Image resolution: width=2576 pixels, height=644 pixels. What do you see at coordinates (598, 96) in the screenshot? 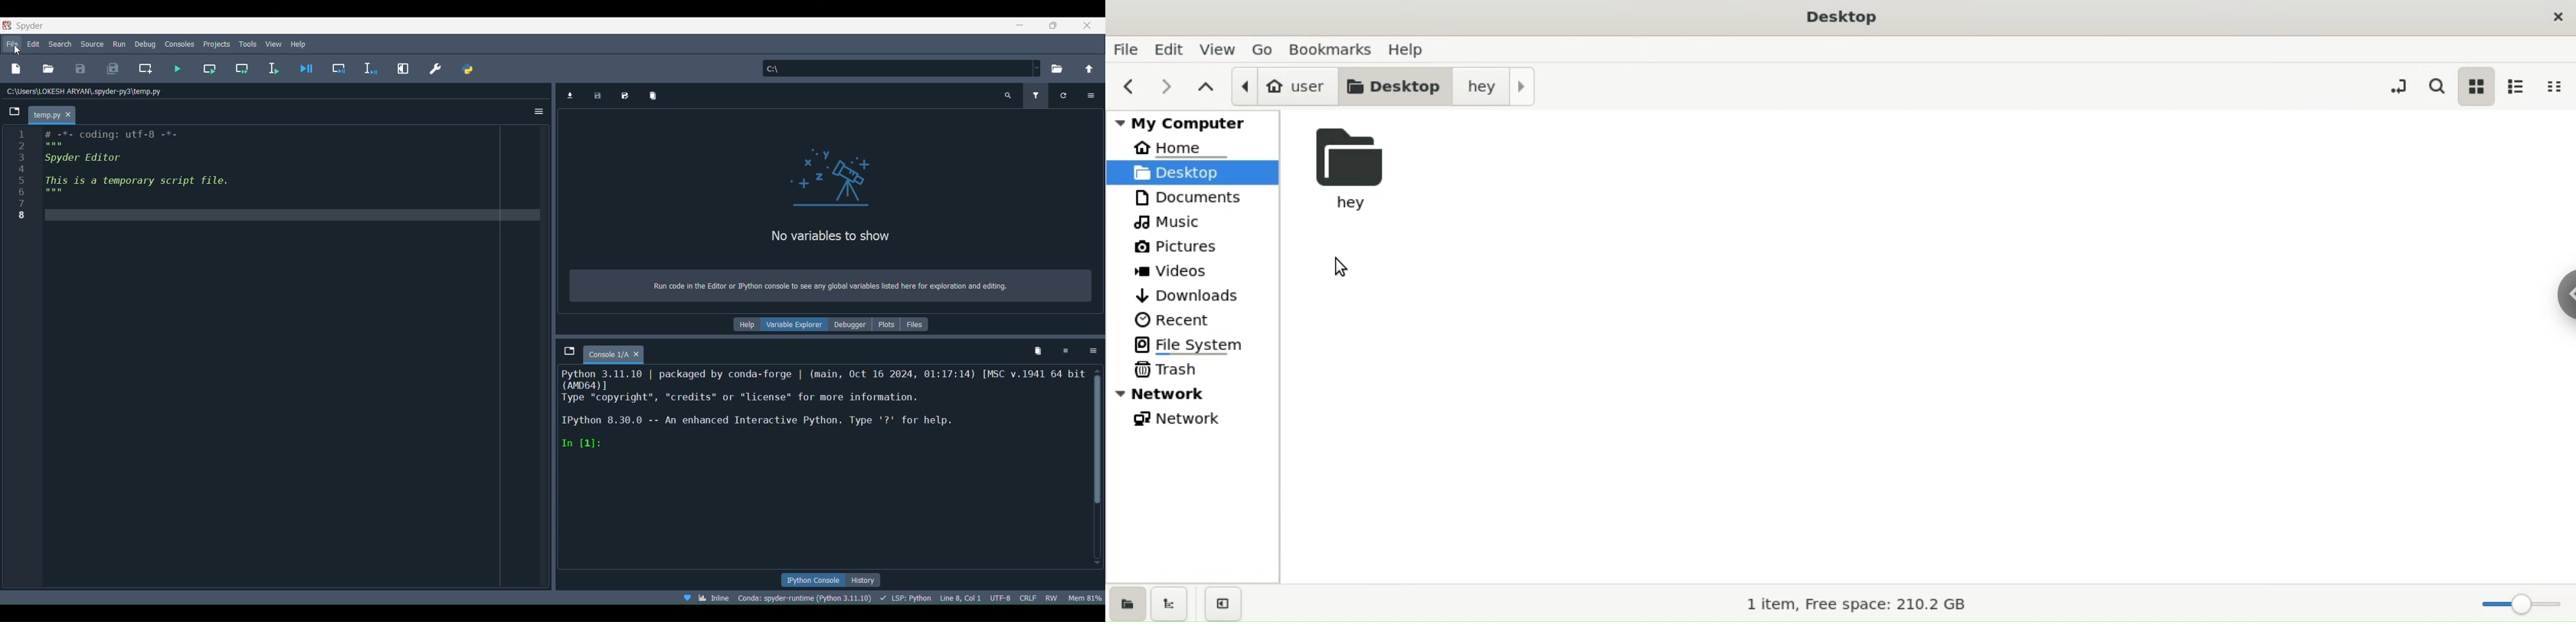
I see `Save data` at bounding box center [598, 96].